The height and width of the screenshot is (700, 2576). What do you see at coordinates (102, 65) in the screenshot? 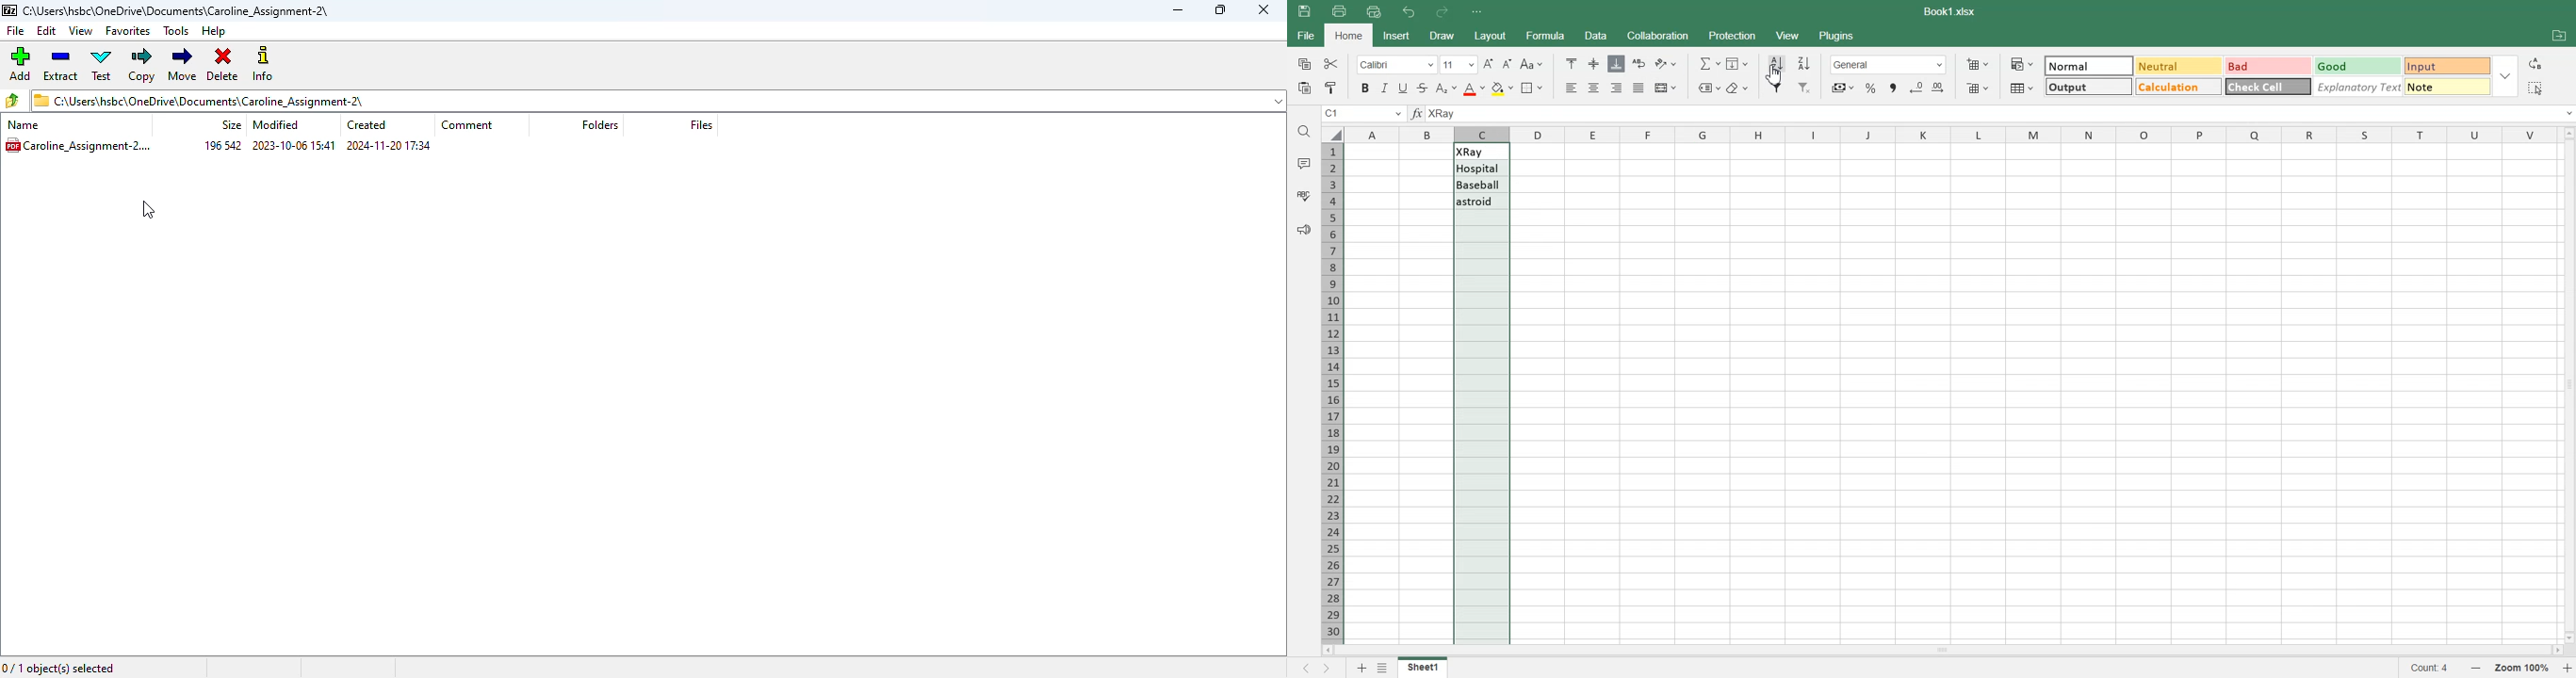
I see `test` at bounding box center [102, 65].